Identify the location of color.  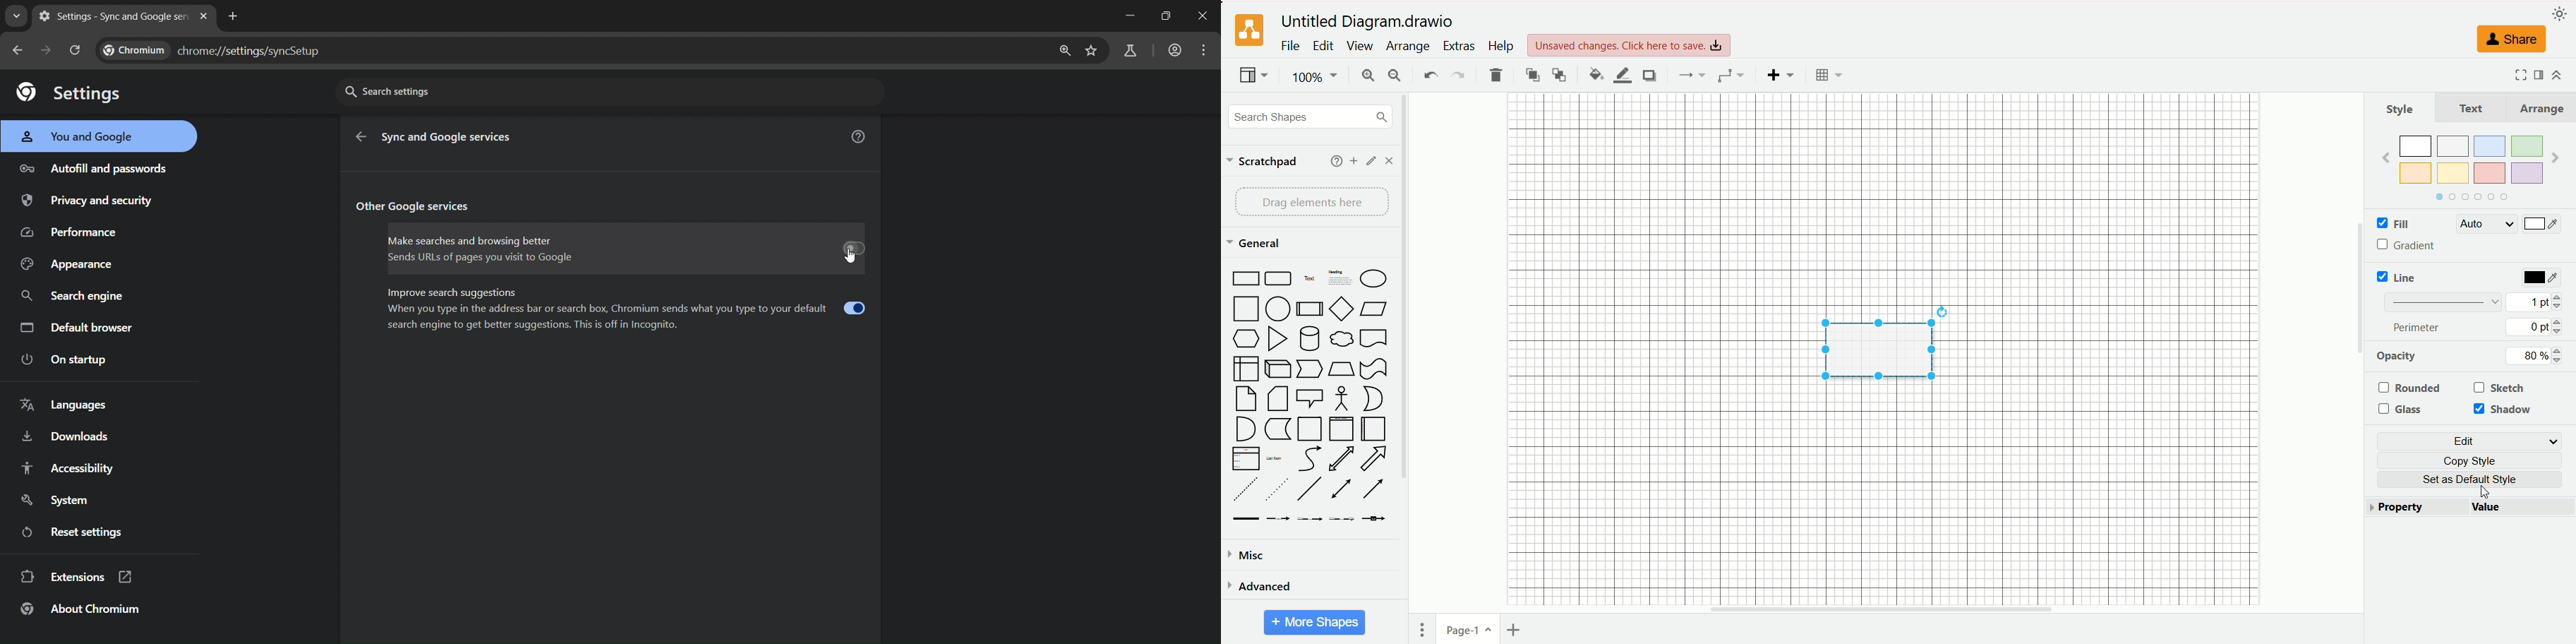
(2541, 225).